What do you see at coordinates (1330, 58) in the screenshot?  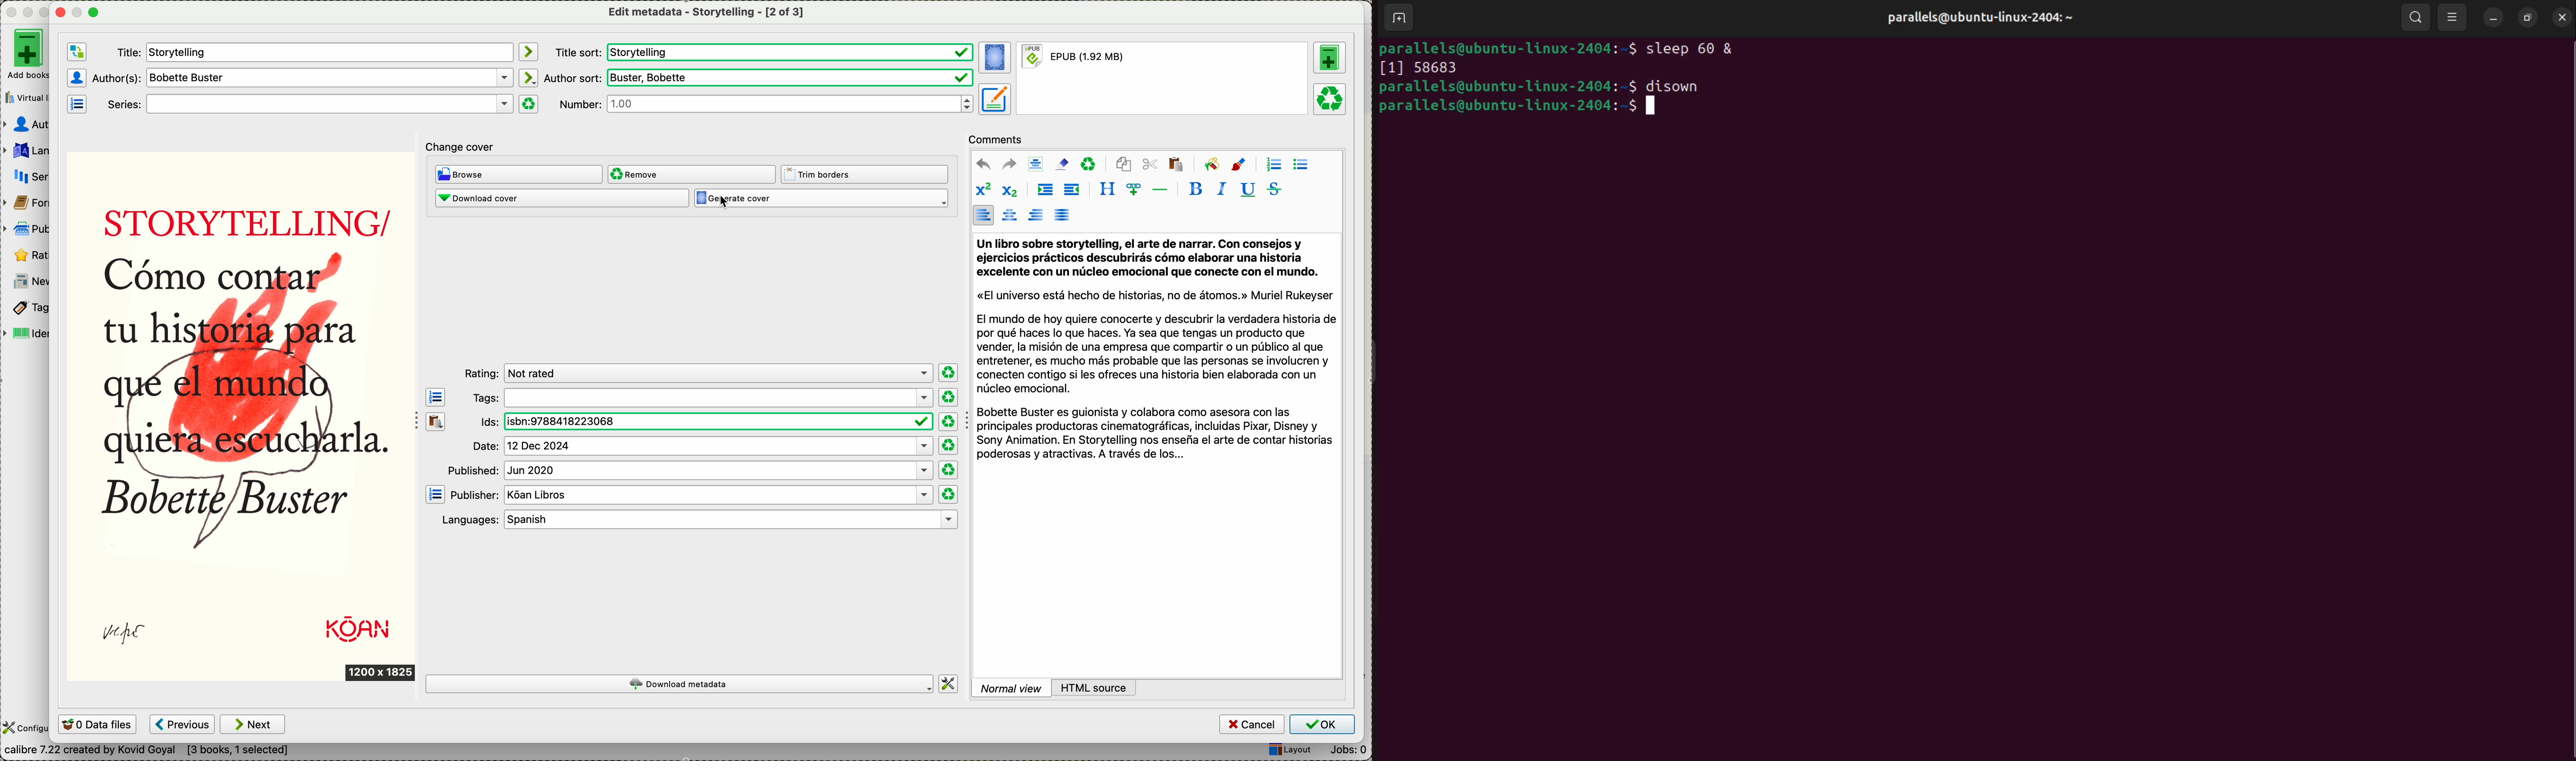 I see `add a format to this book` at bounding box center [1330, 58].